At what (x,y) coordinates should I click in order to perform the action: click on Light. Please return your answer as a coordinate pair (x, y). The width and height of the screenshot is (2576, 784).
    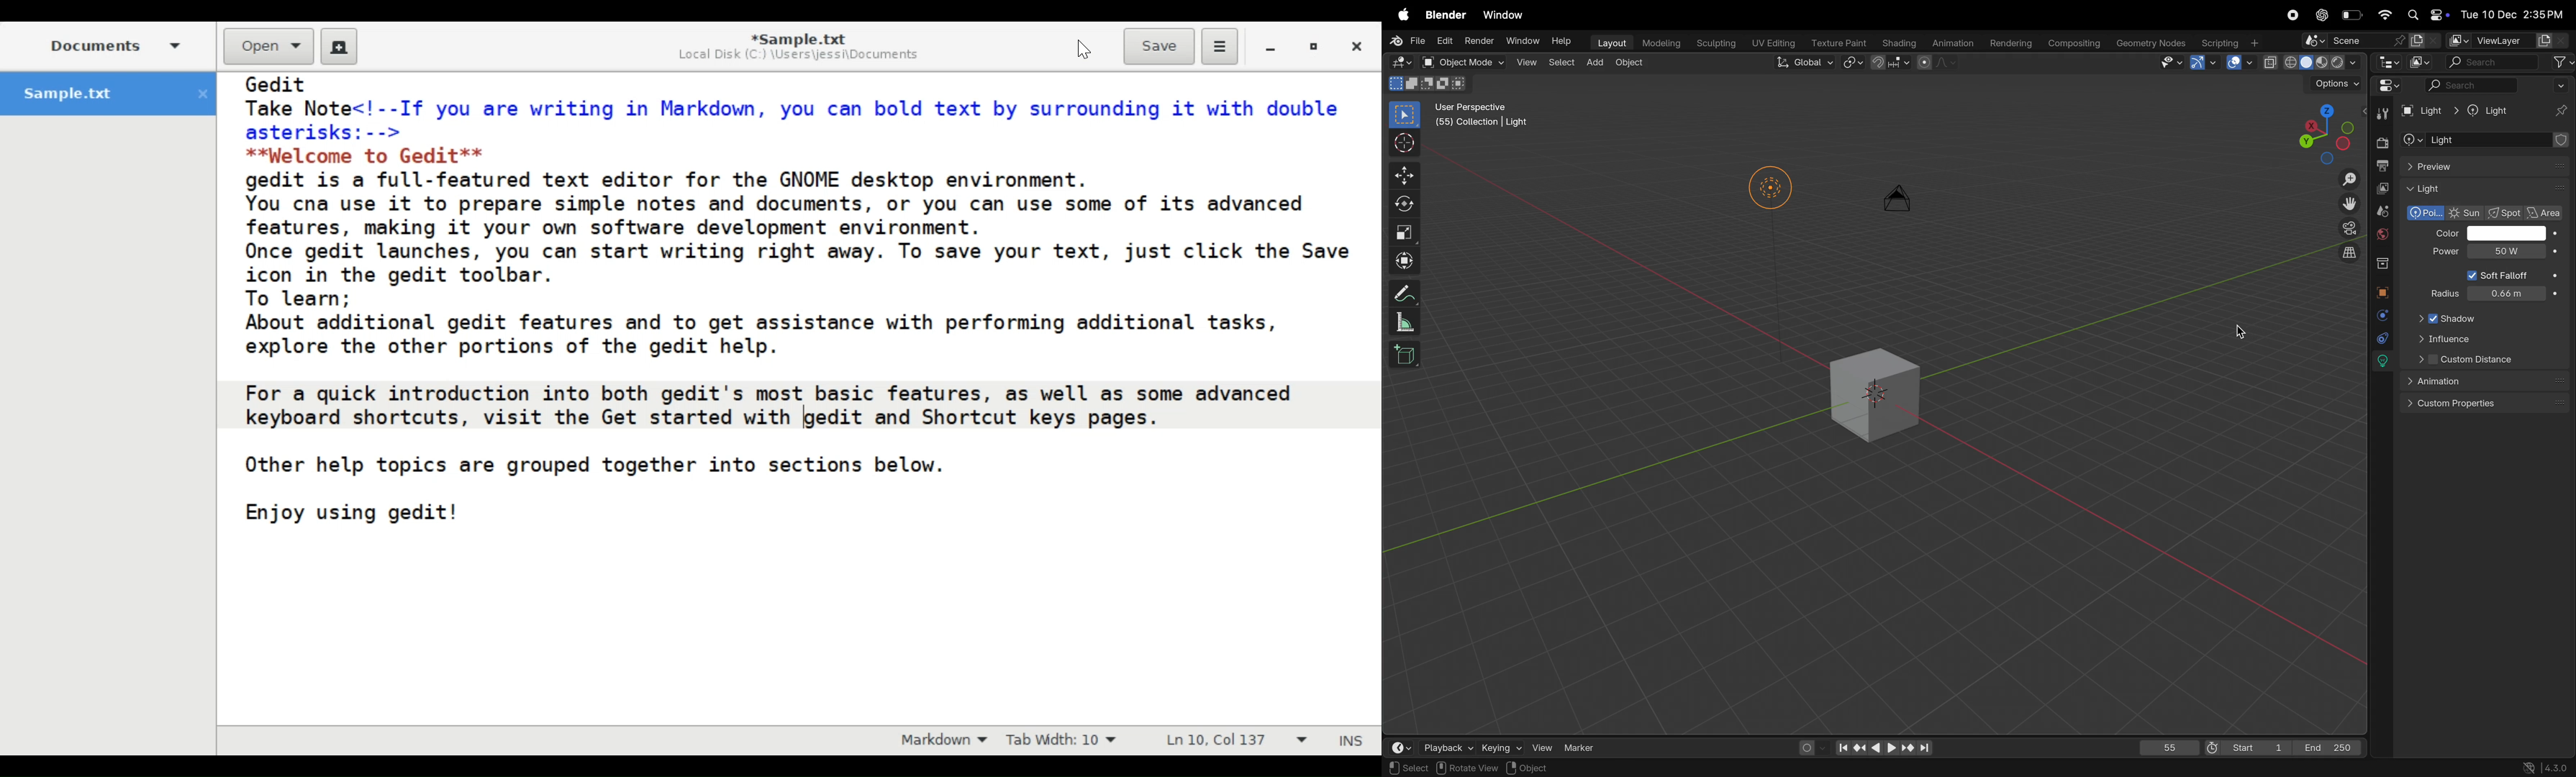
    Looking at the image, I should click on (2484, 190).